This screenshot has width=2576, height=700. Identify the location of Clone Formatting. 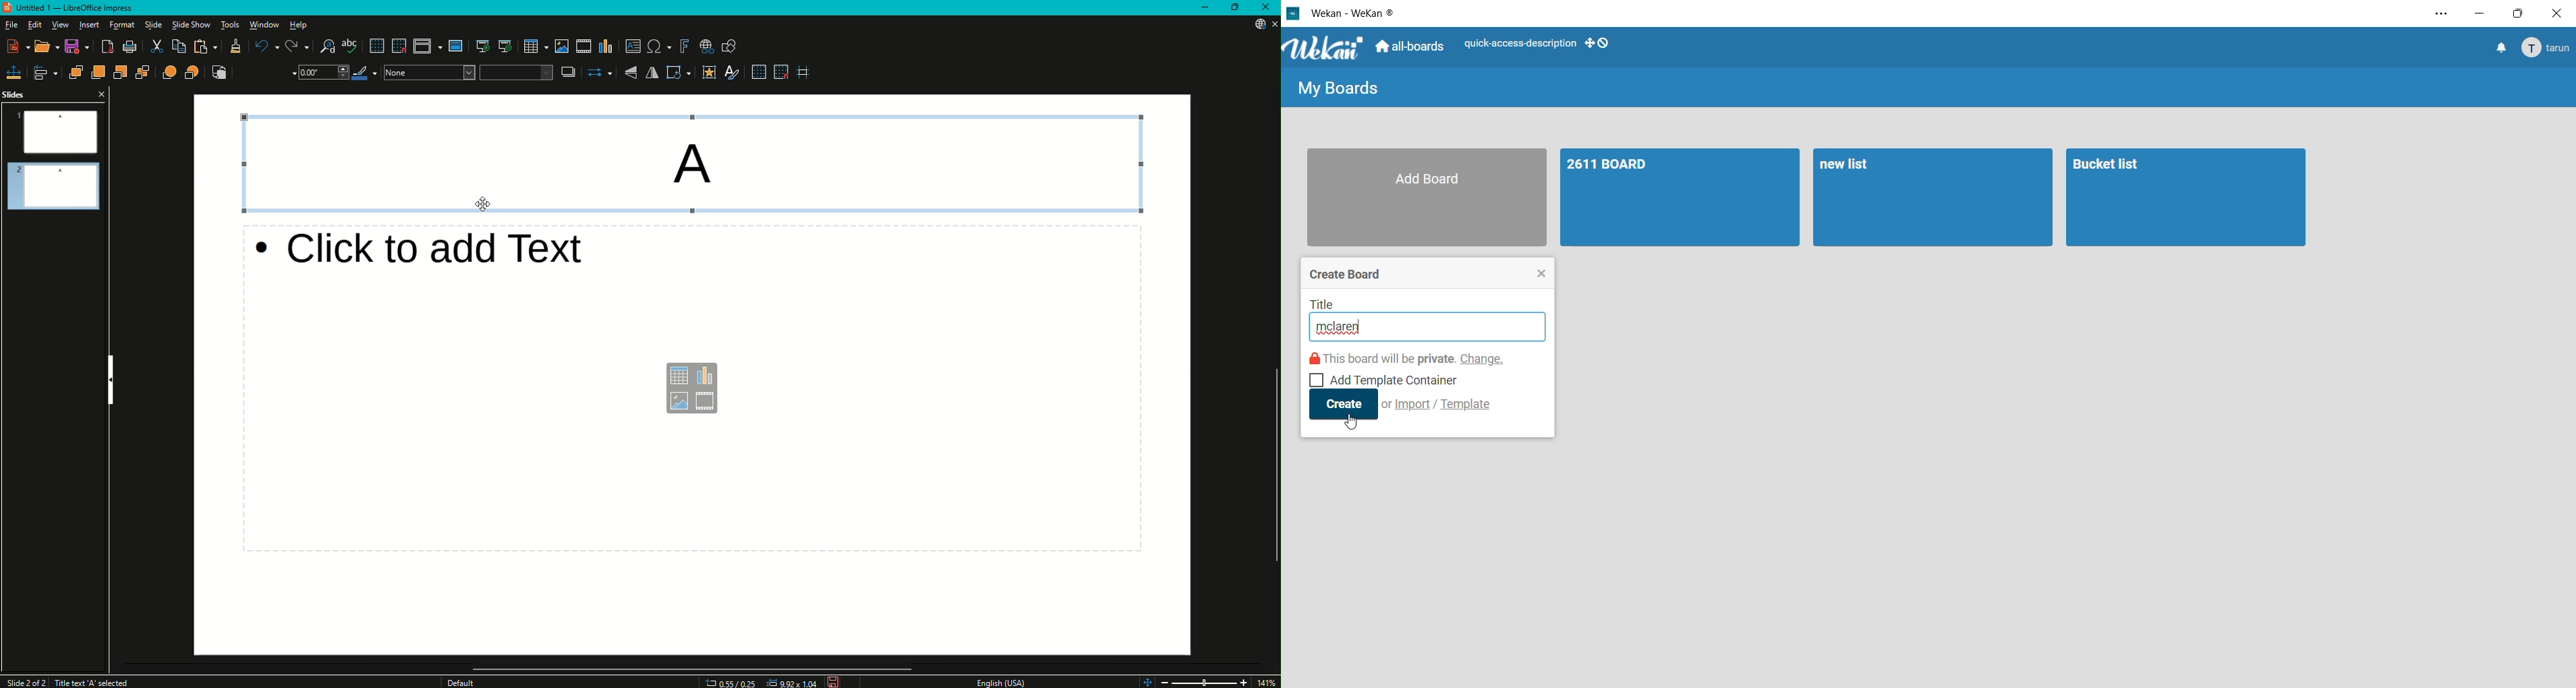
(234, 47).